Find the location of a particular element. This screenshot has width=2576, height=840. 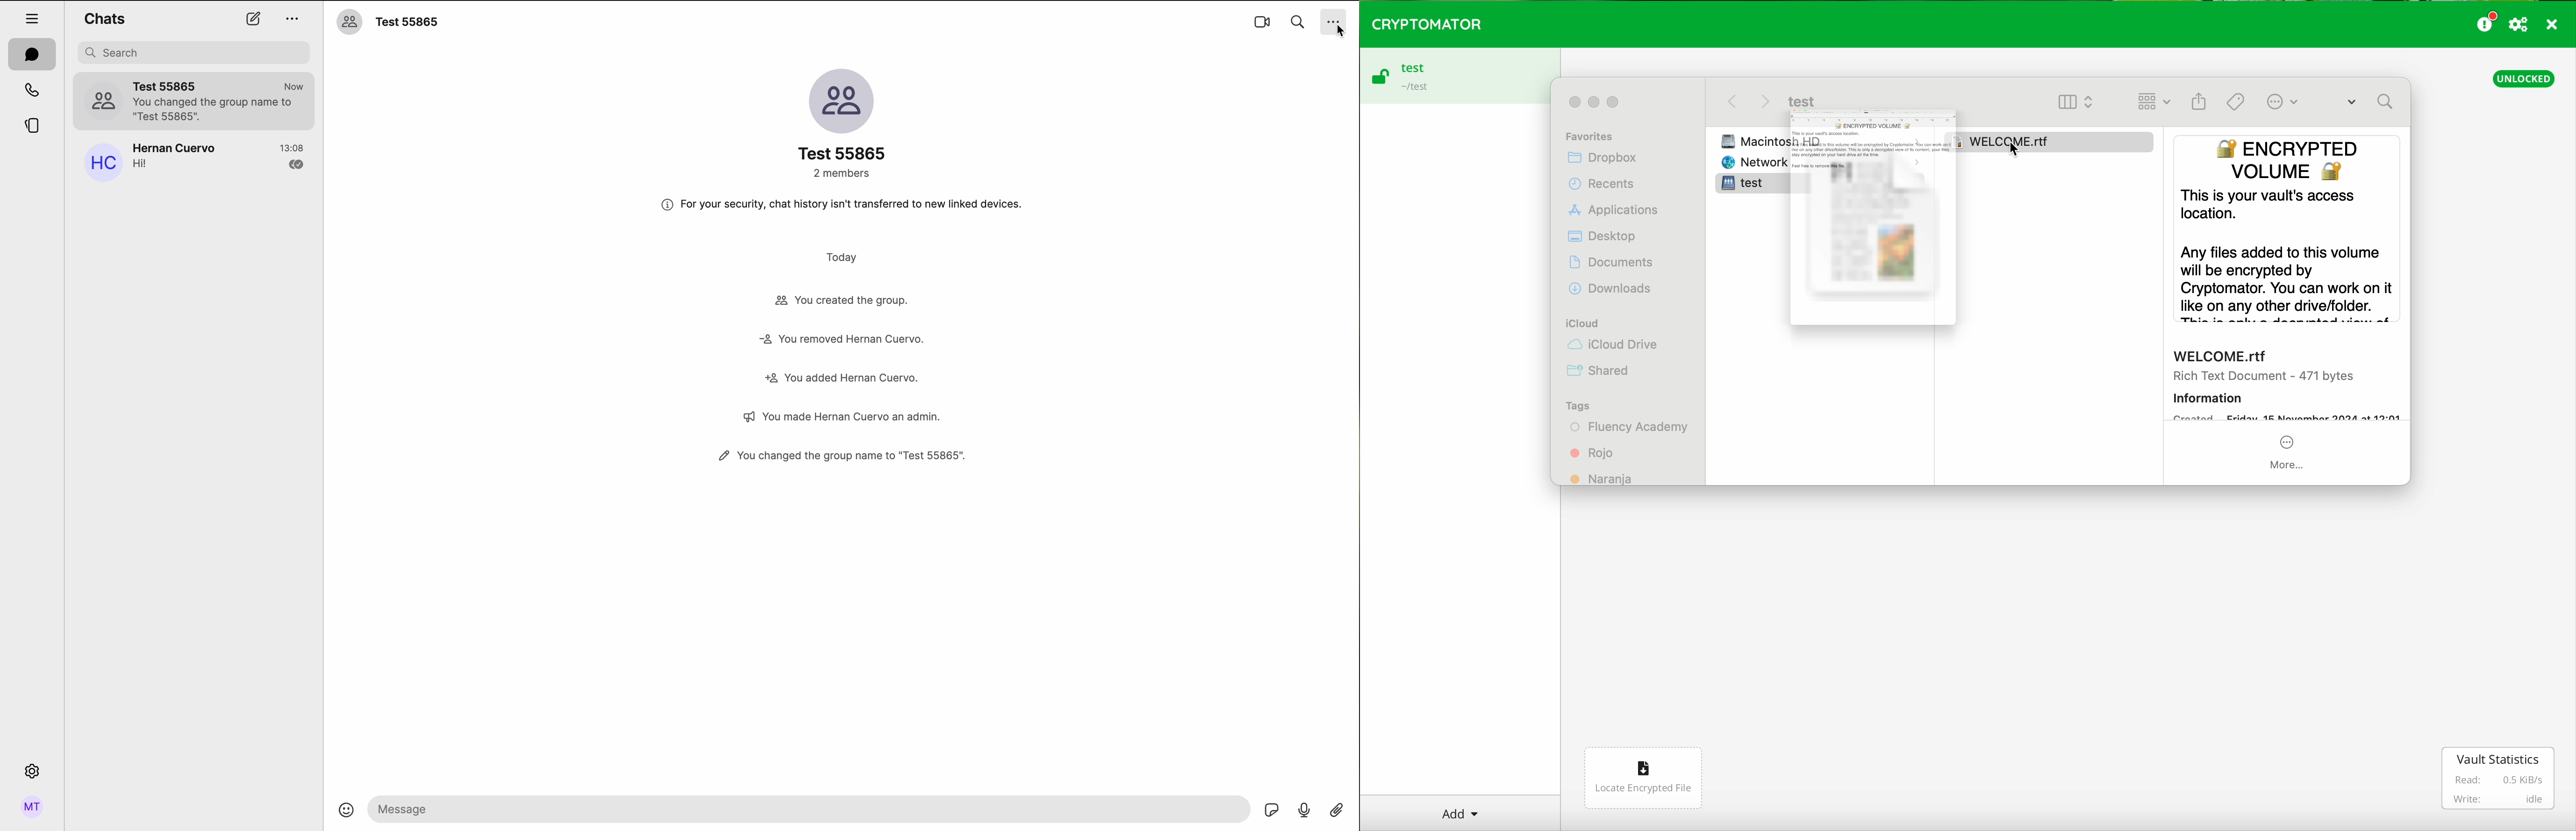

List View is located at coordinates (2152, 102).